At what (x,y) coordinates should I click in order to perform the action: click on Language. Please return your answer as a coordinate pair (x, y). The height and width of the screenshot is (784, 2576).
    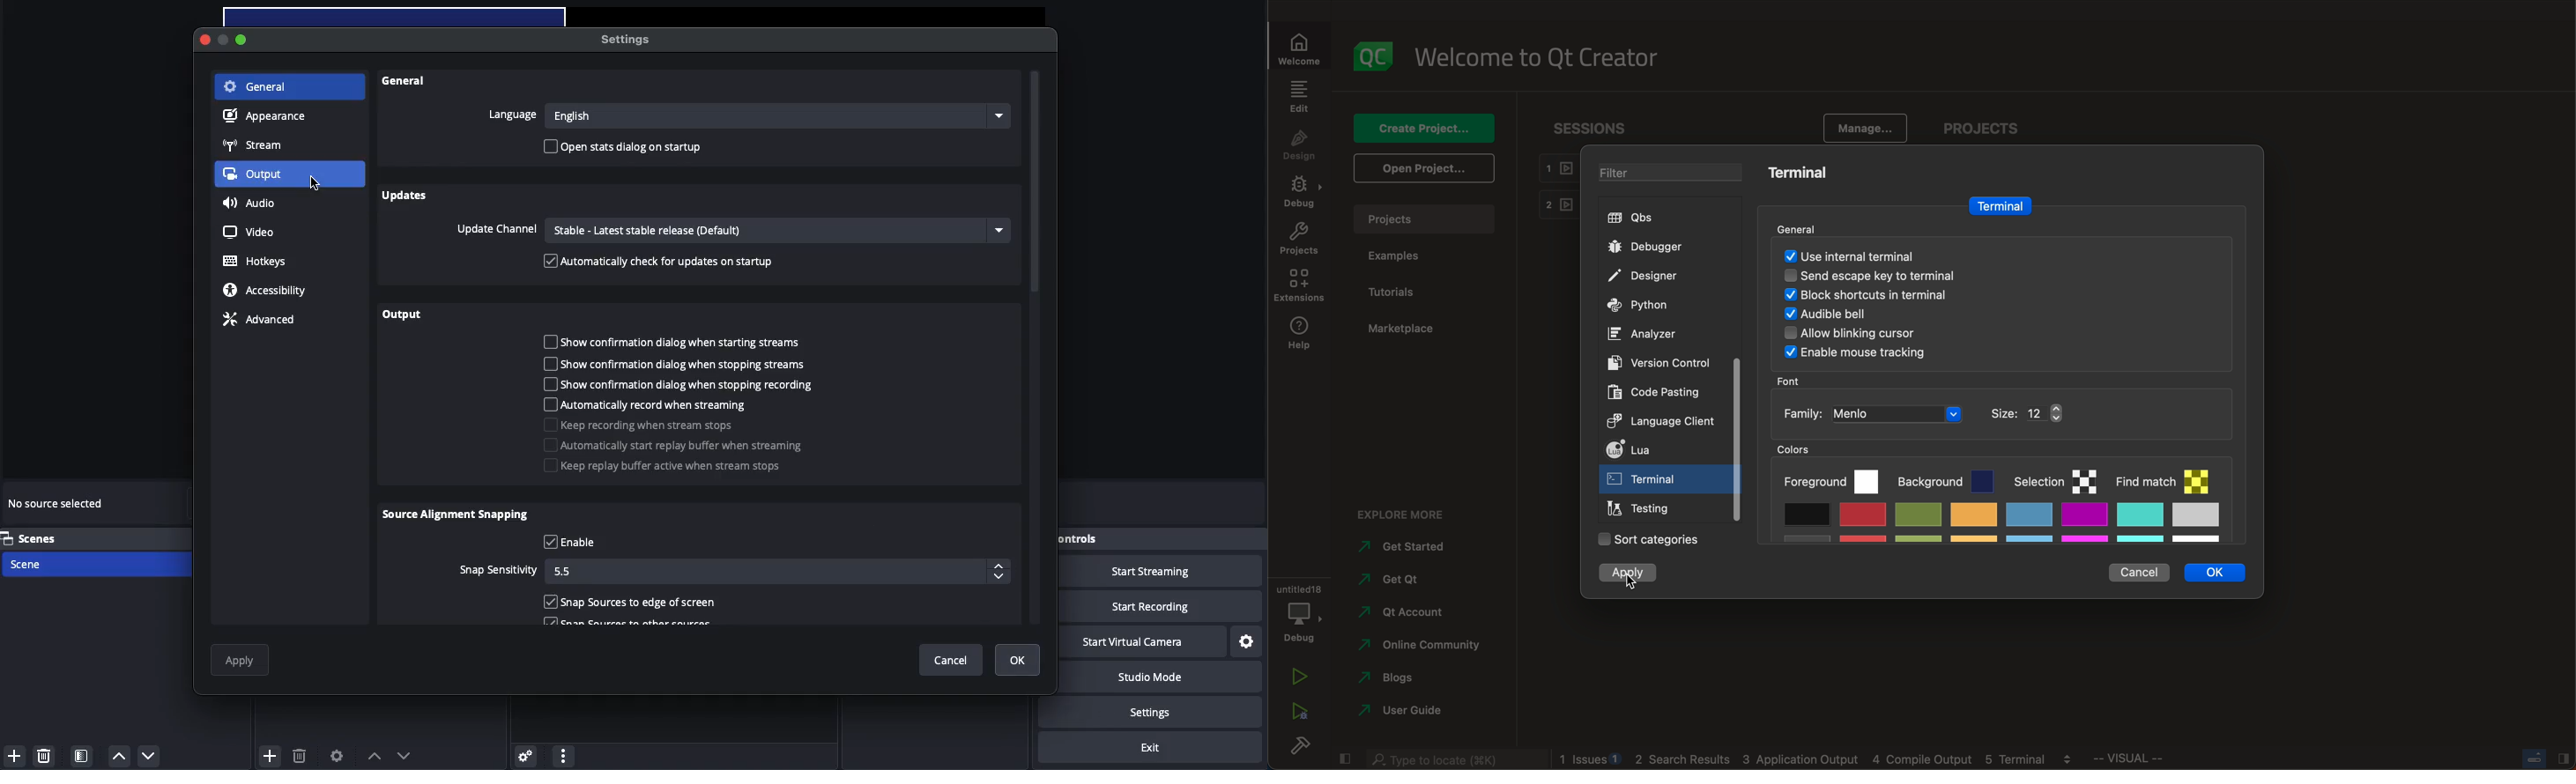
    Looking at the image, I should click on (510, 115).